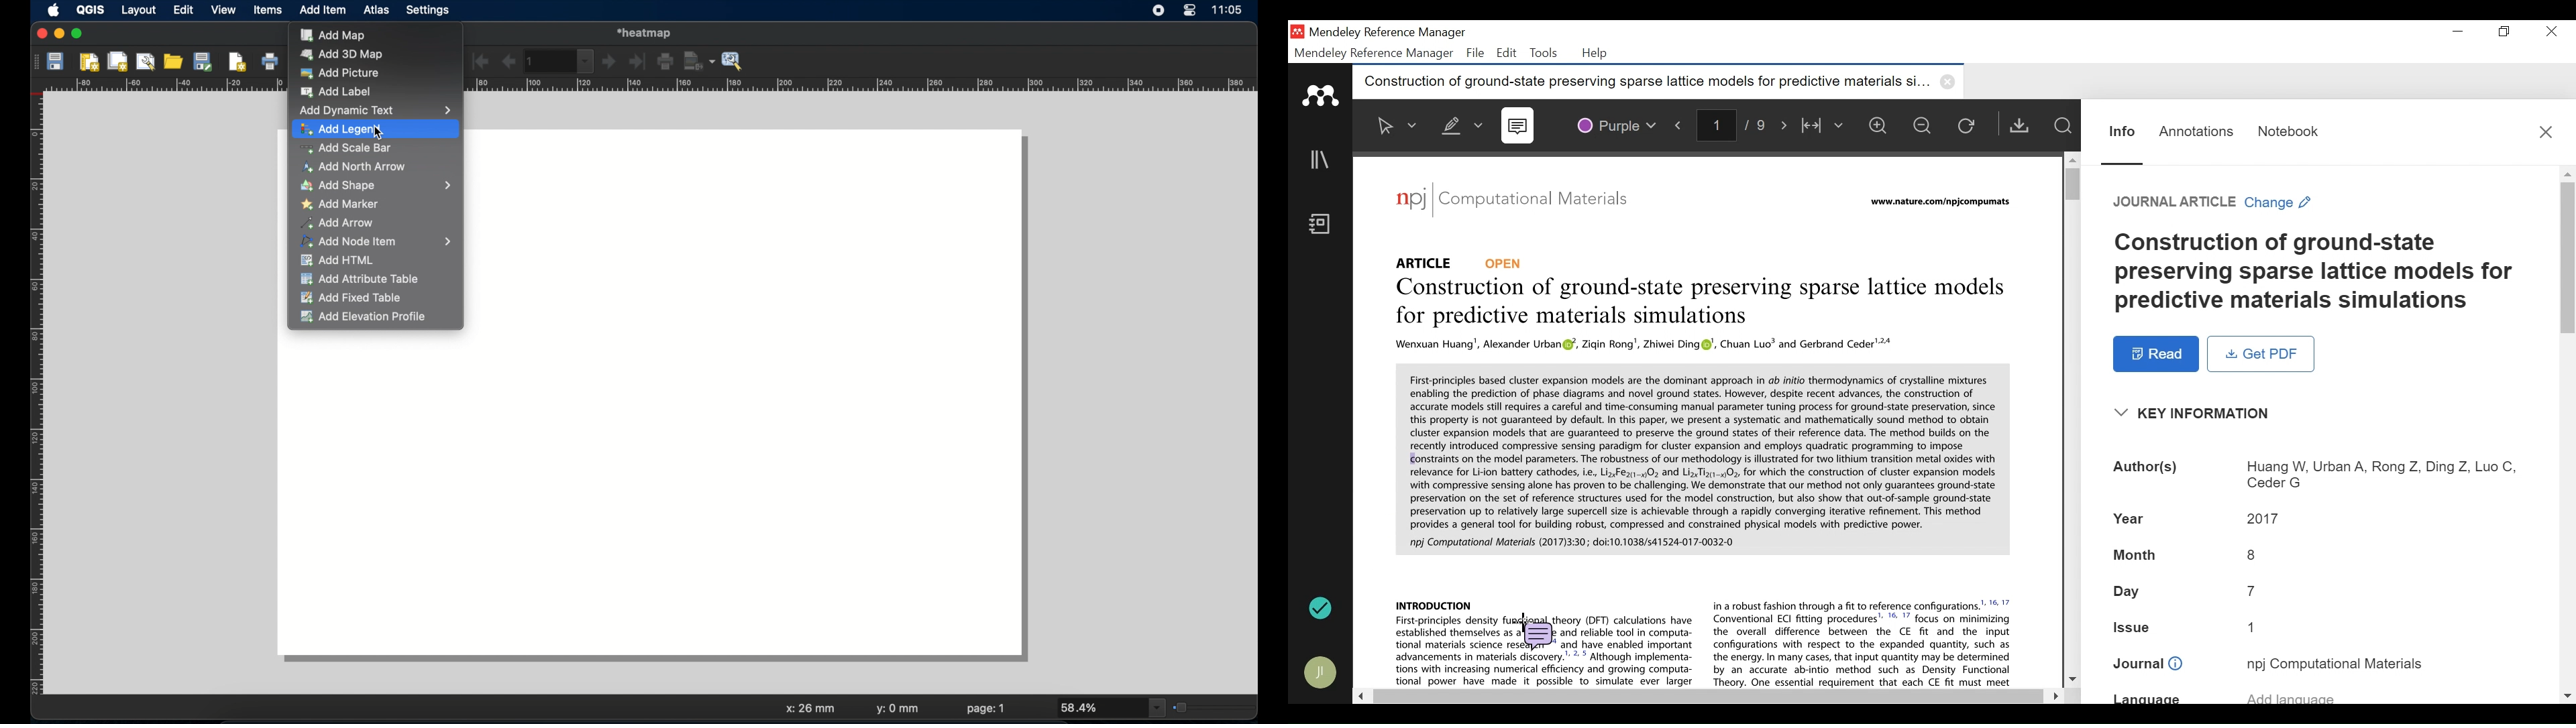 The image size is (2576, 728). I want to click on Notebook, so click(1322, 225).